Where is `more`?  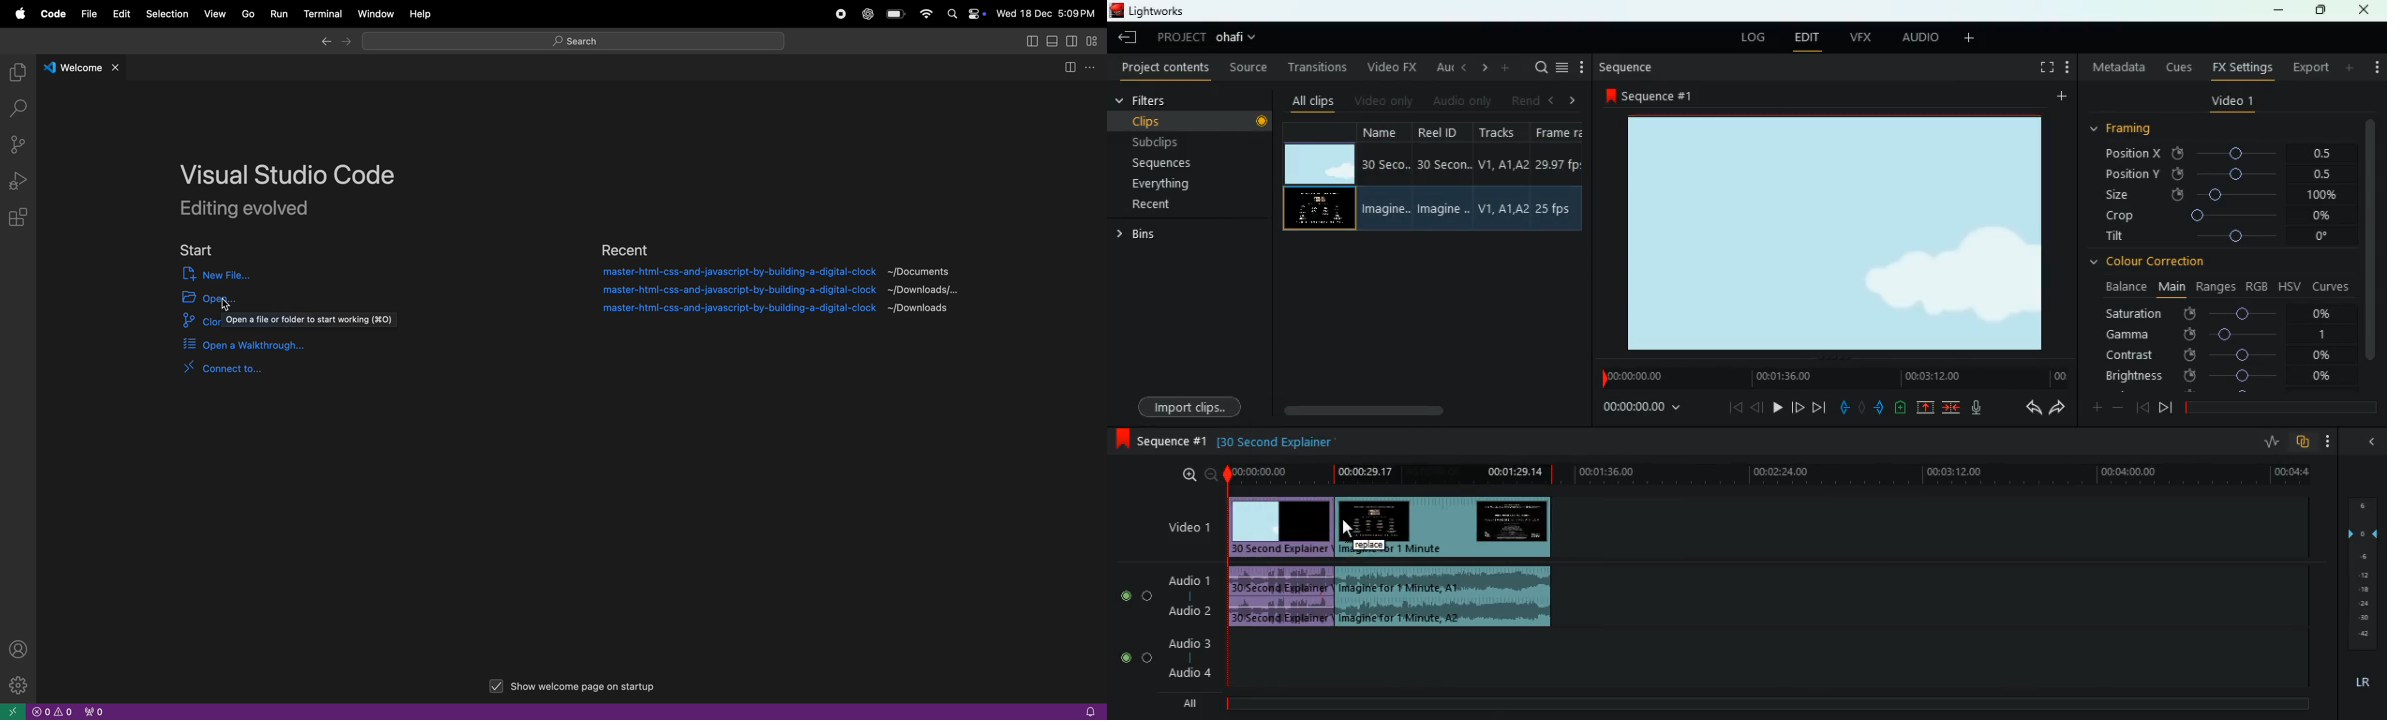 more is located at coordinates (1973, 39).